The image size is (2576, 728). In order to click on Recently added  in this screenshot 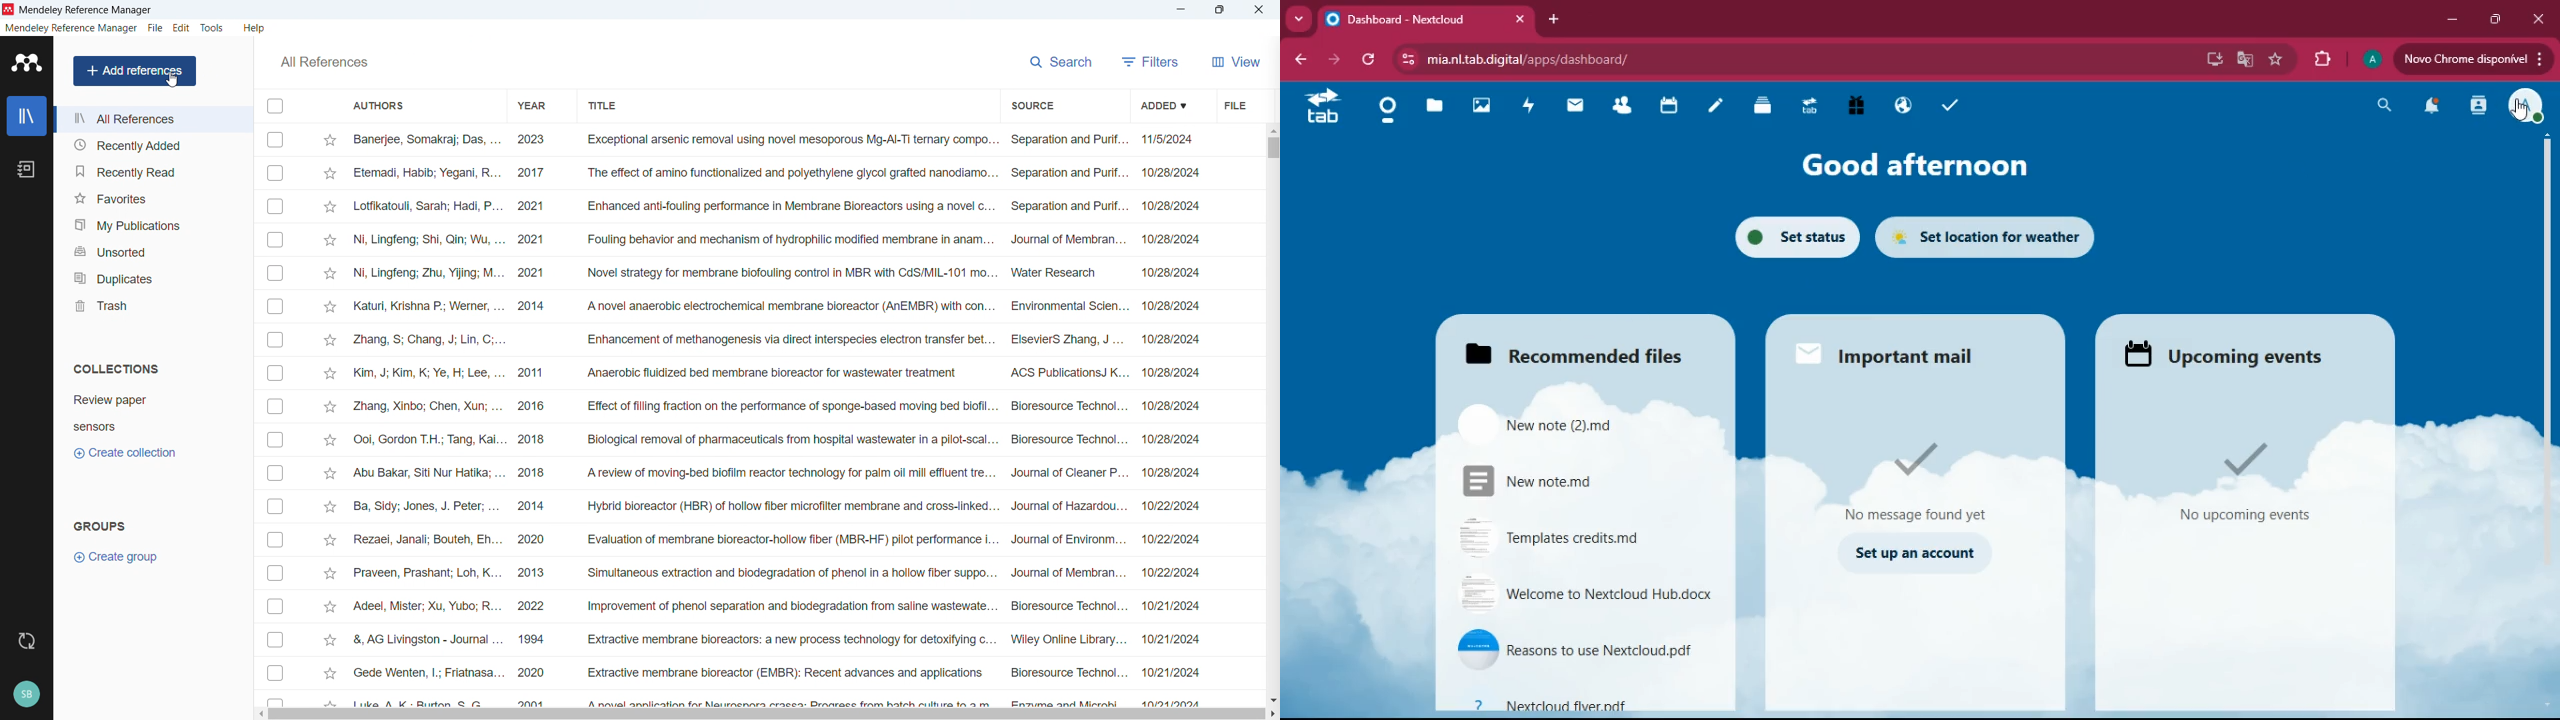, I will do `click(151, 145)`.